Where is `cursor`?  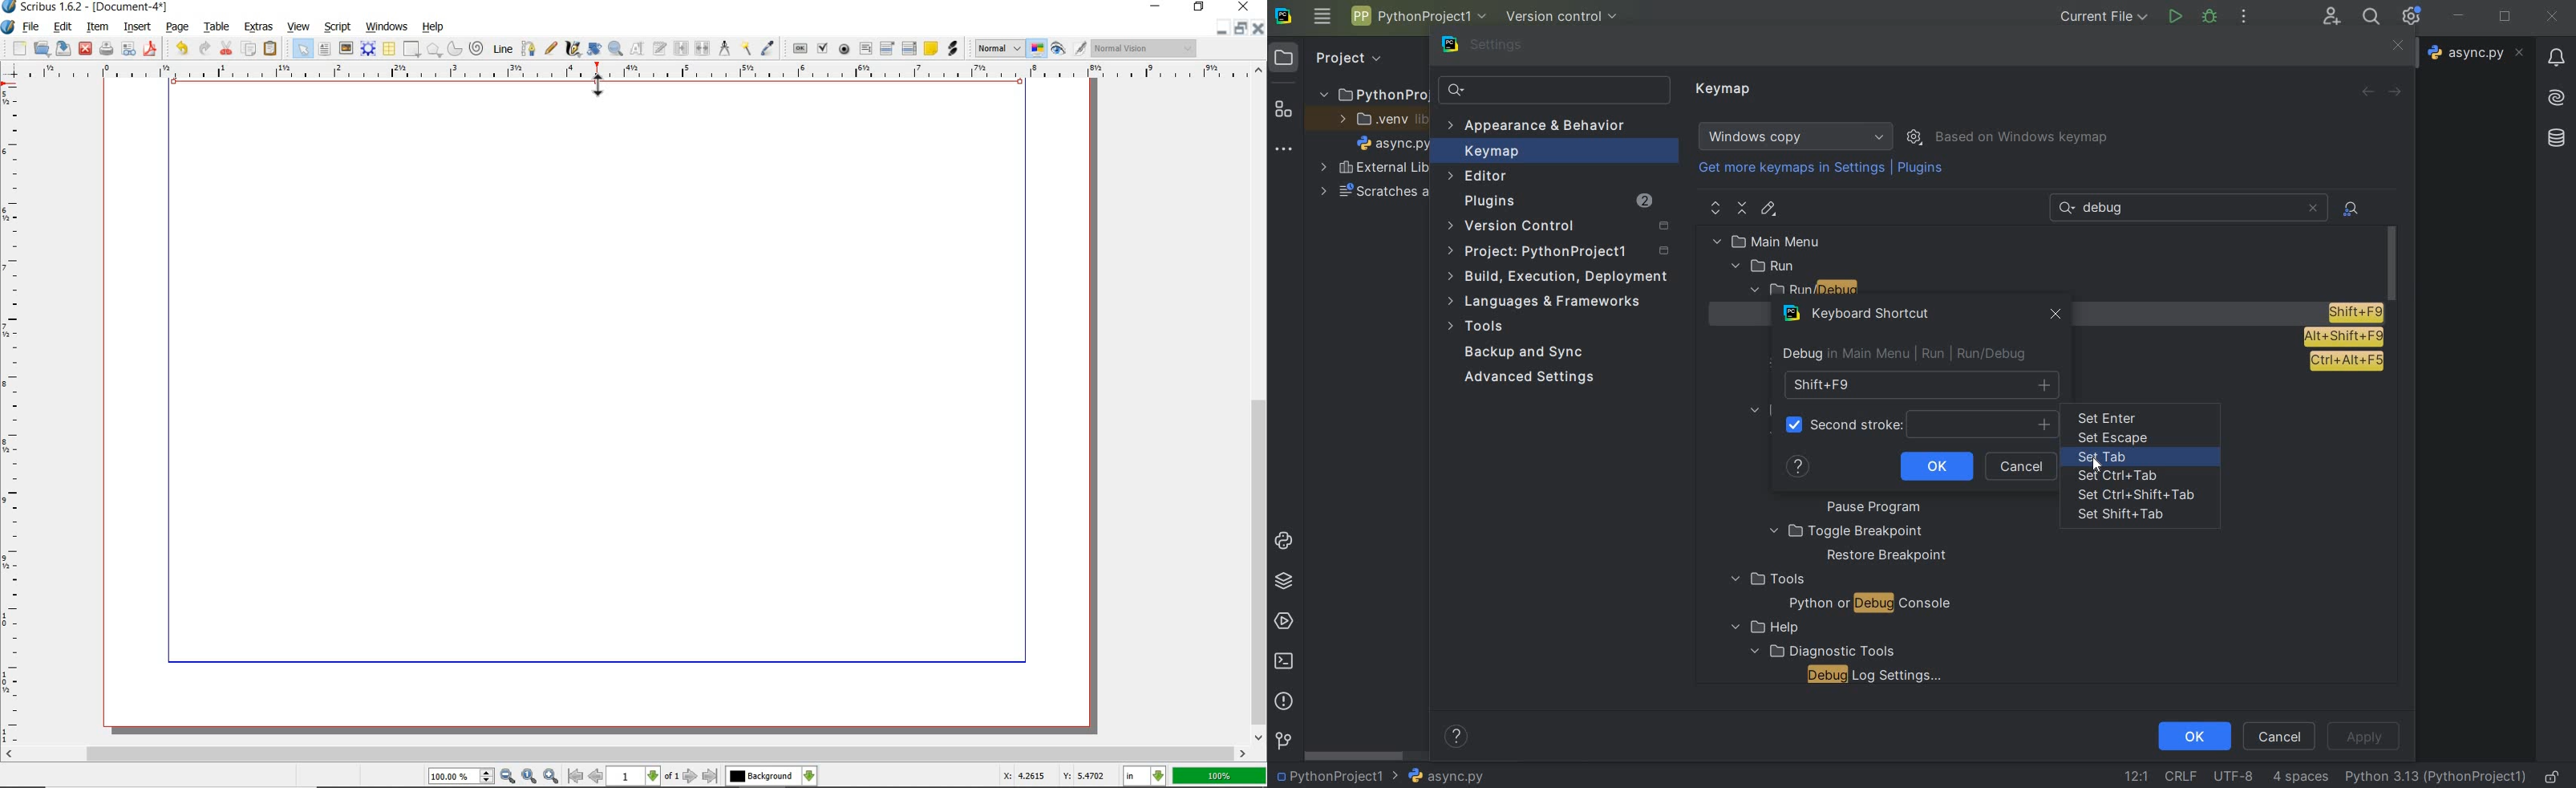
cursor is located at coordinates (2097, 465).